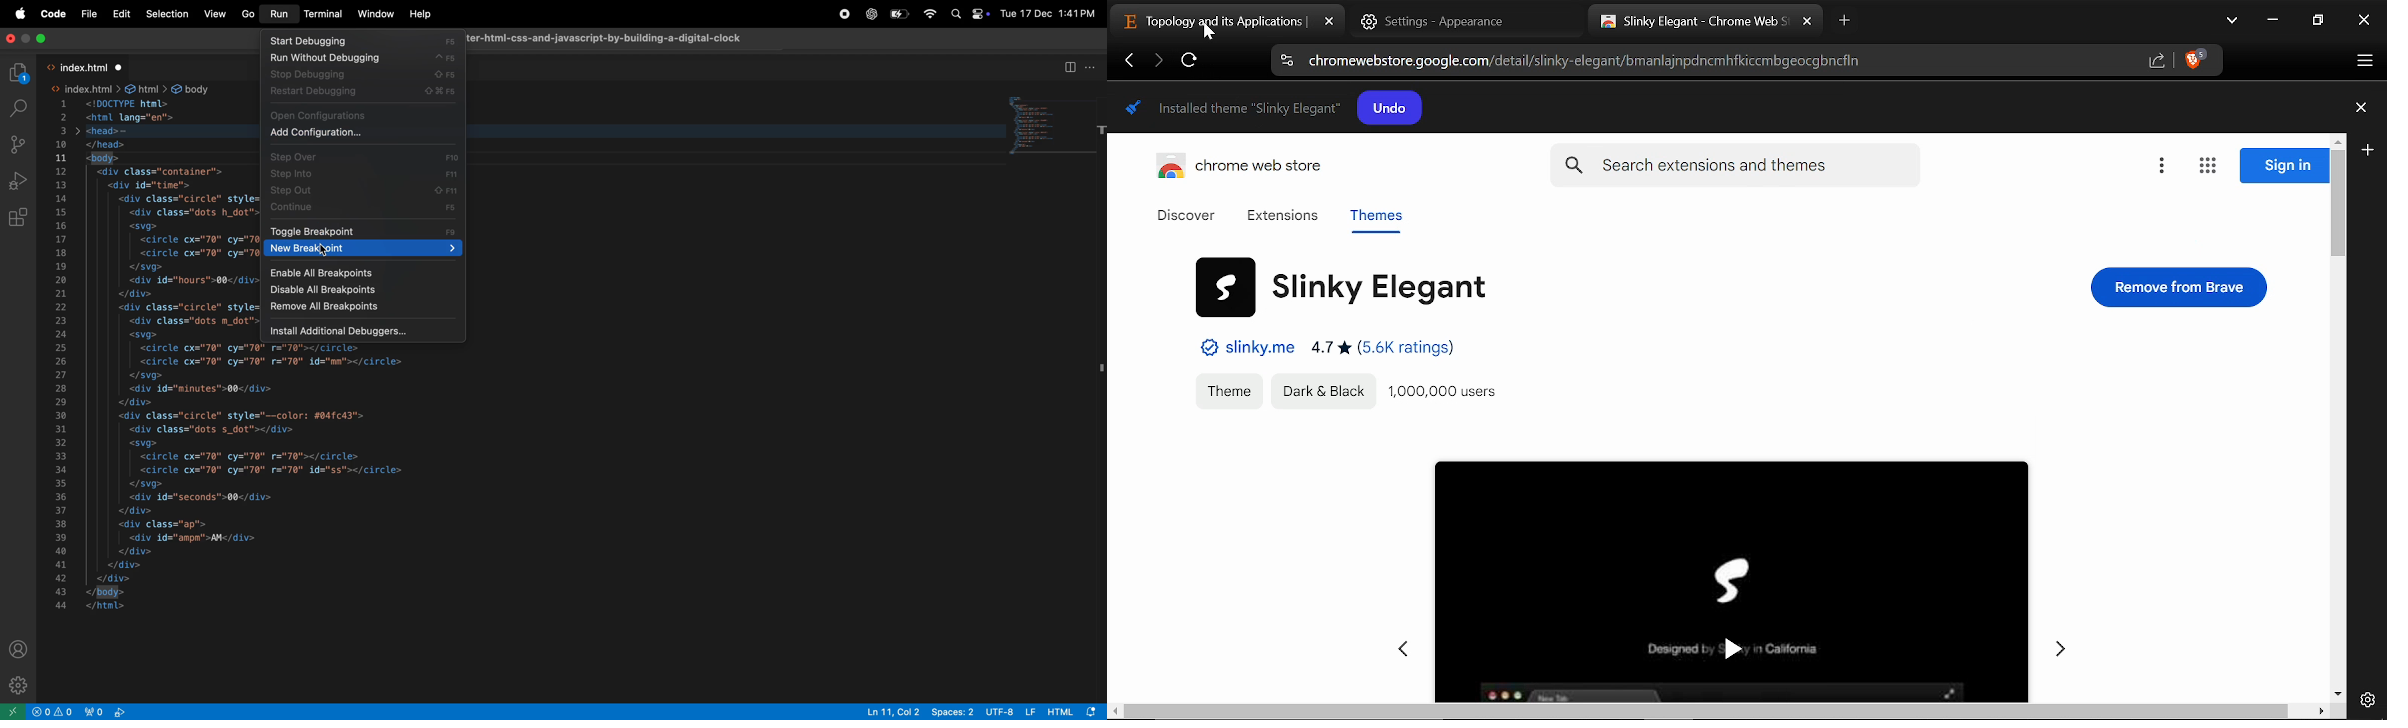  I want to click on continue, so click(363, 207).